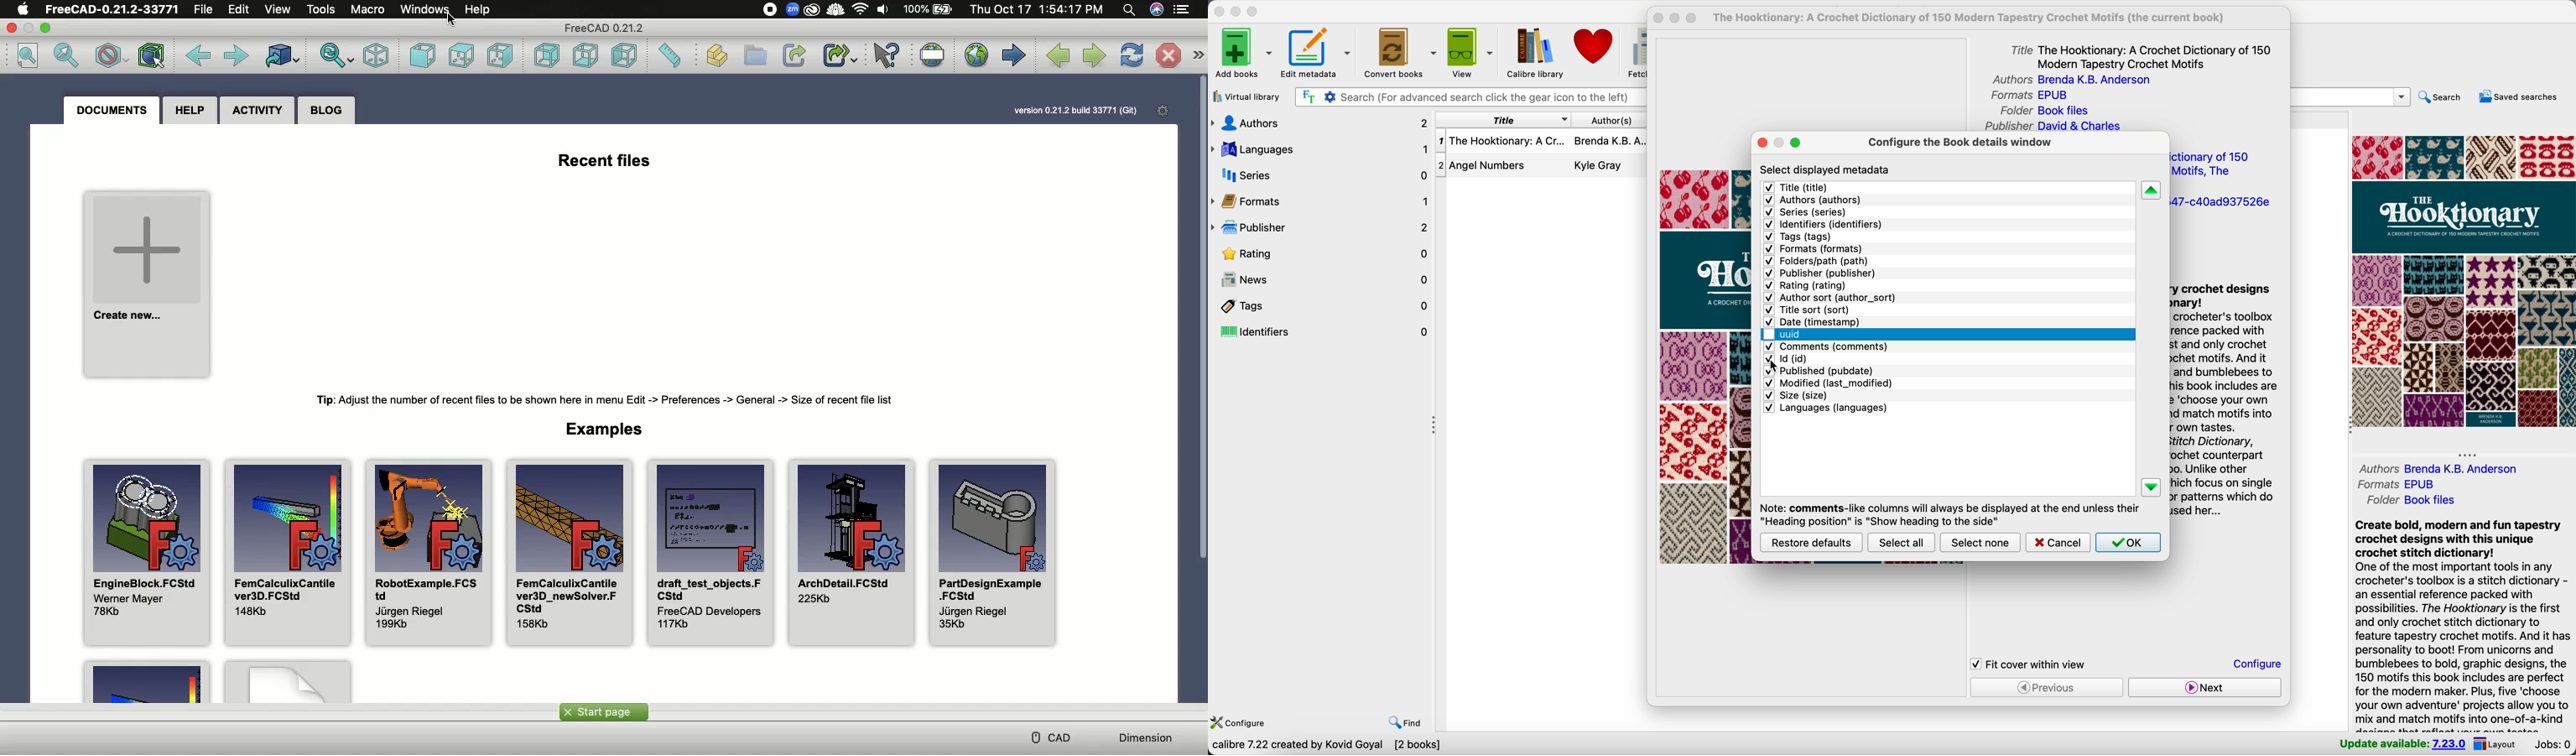 The height and width of the screenshot is (756, 2576). I want to click on Previous page, so click(1057, 57).